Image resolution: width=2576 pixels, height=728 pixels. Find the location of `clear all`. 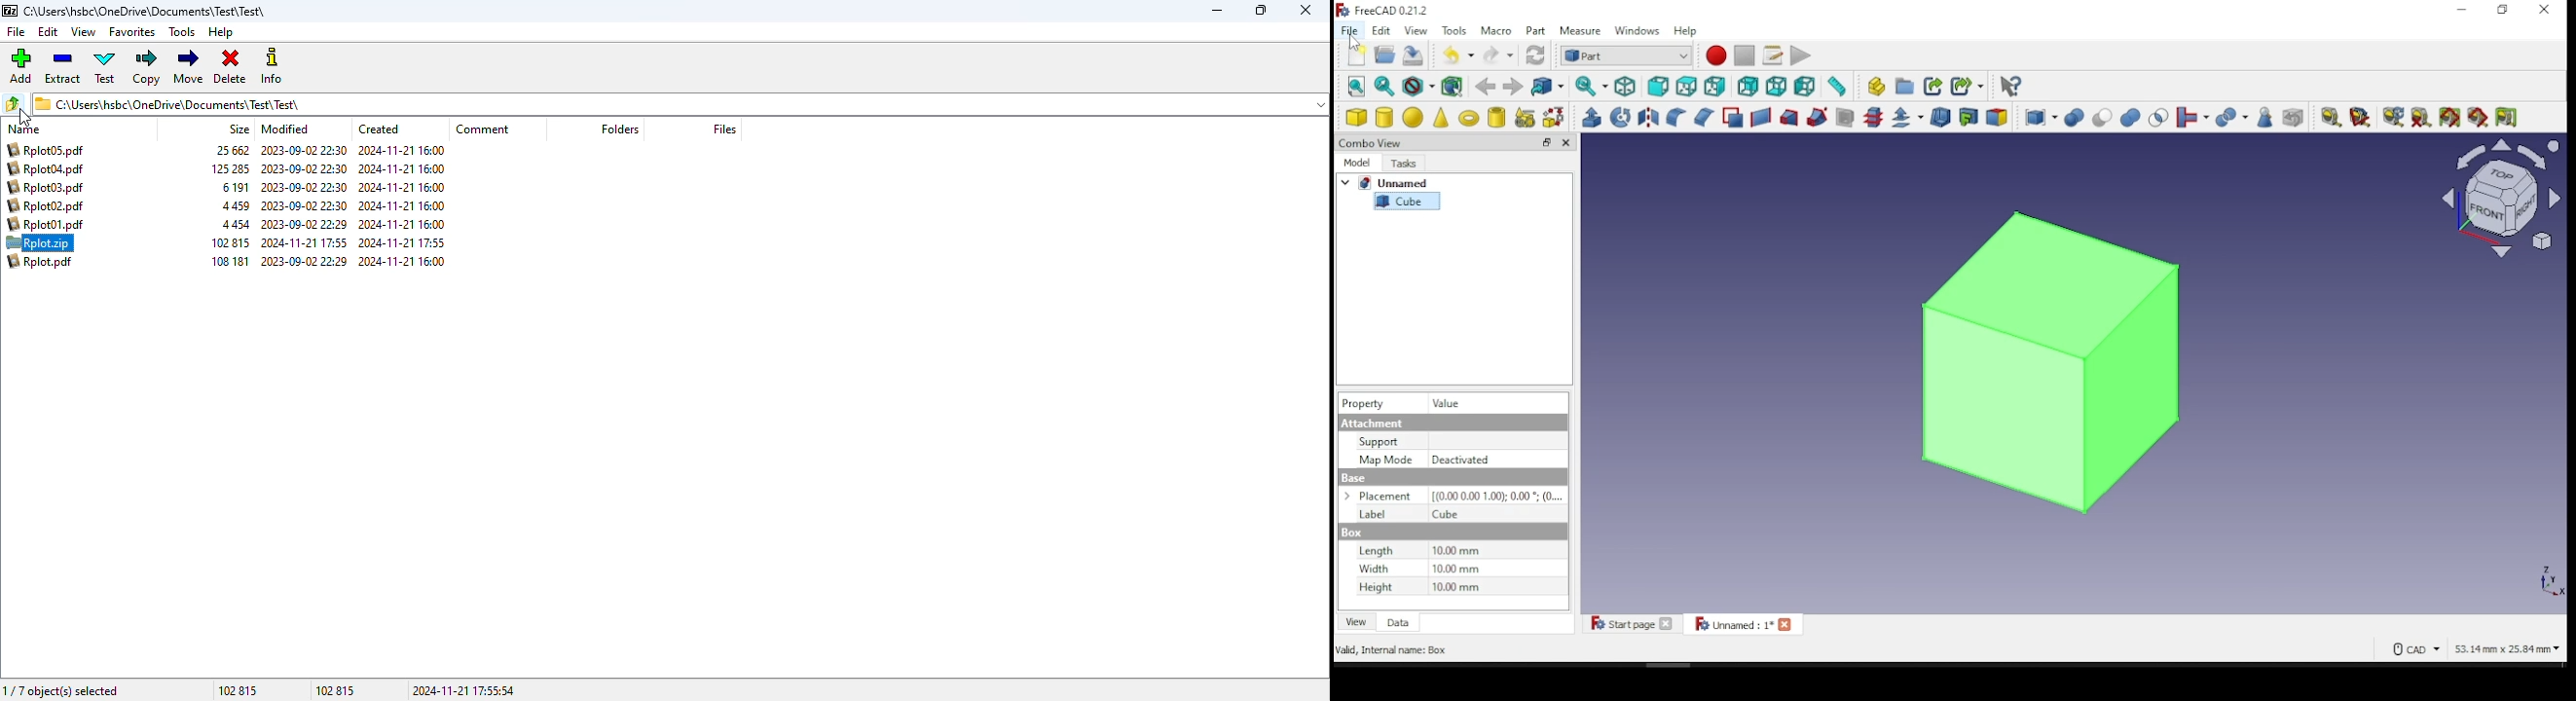

clear all is located at coordinates (2420, 116).